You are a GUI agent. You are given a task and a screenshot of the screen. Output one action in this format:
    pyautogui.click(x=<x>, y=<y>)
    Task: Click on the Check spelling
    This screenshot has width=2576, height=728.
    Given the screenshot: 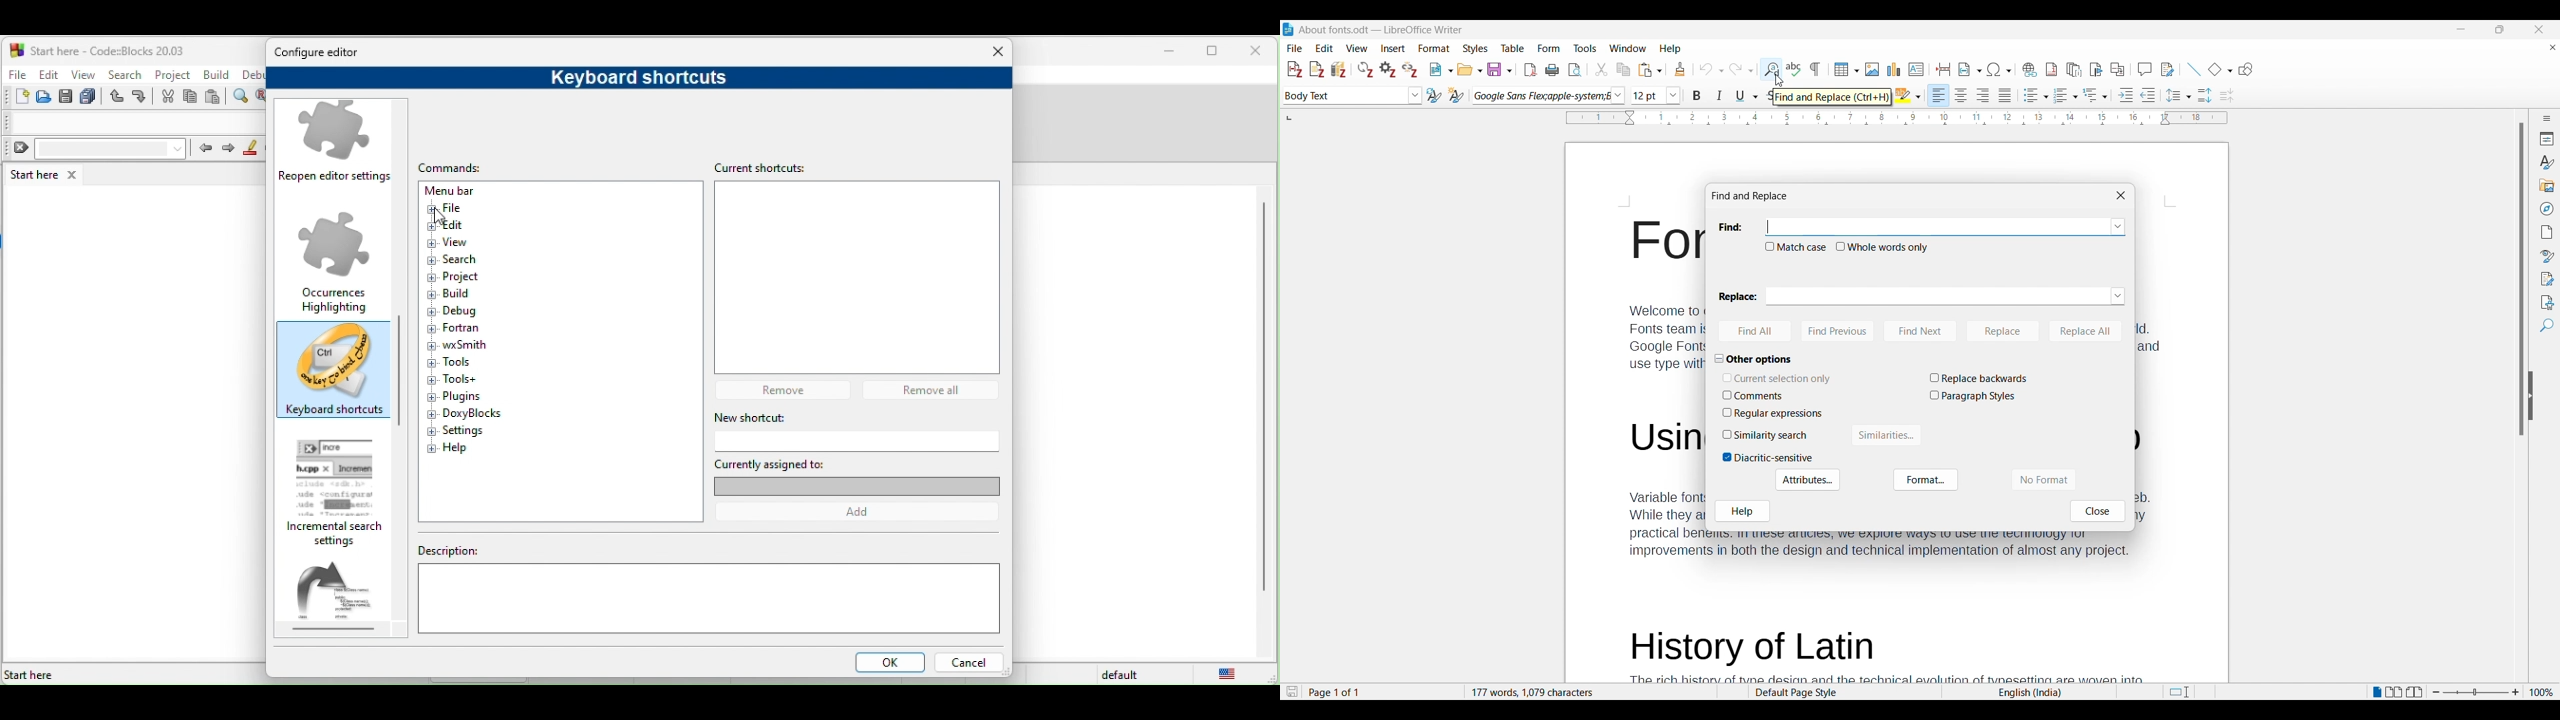 What is the action you would take?
    pyautogui.click(x=1793, y=69)
    